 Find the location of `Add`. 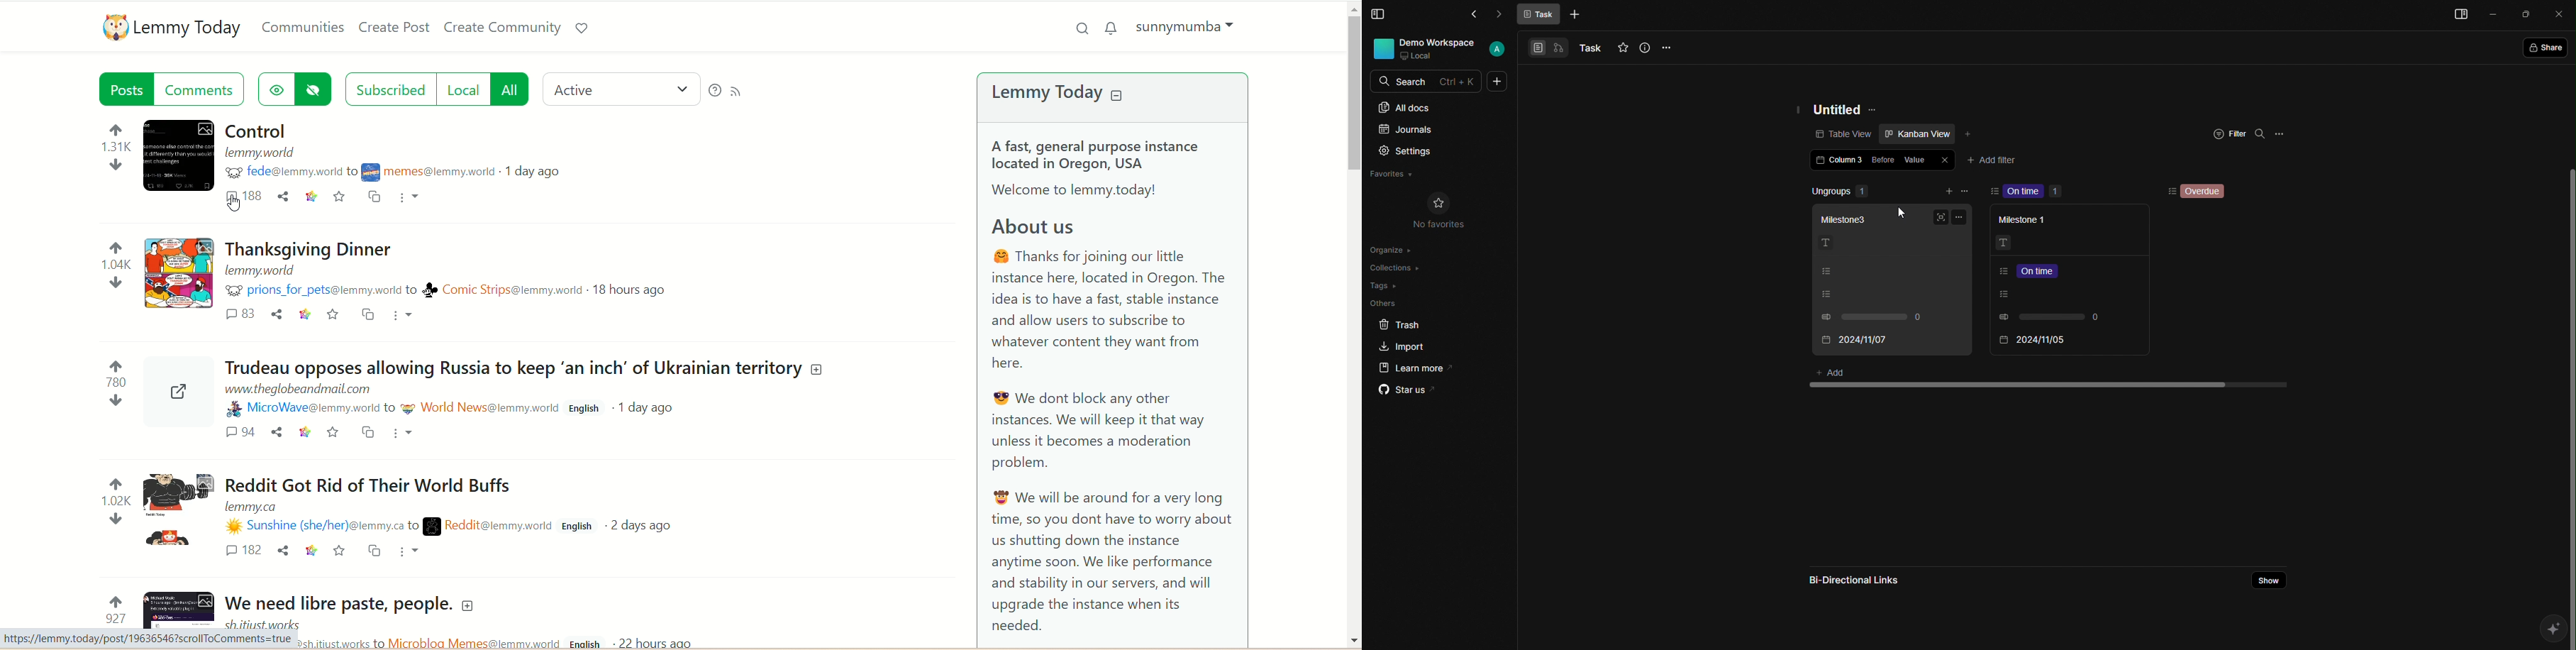

Add is located at coordinates (1971, 133).